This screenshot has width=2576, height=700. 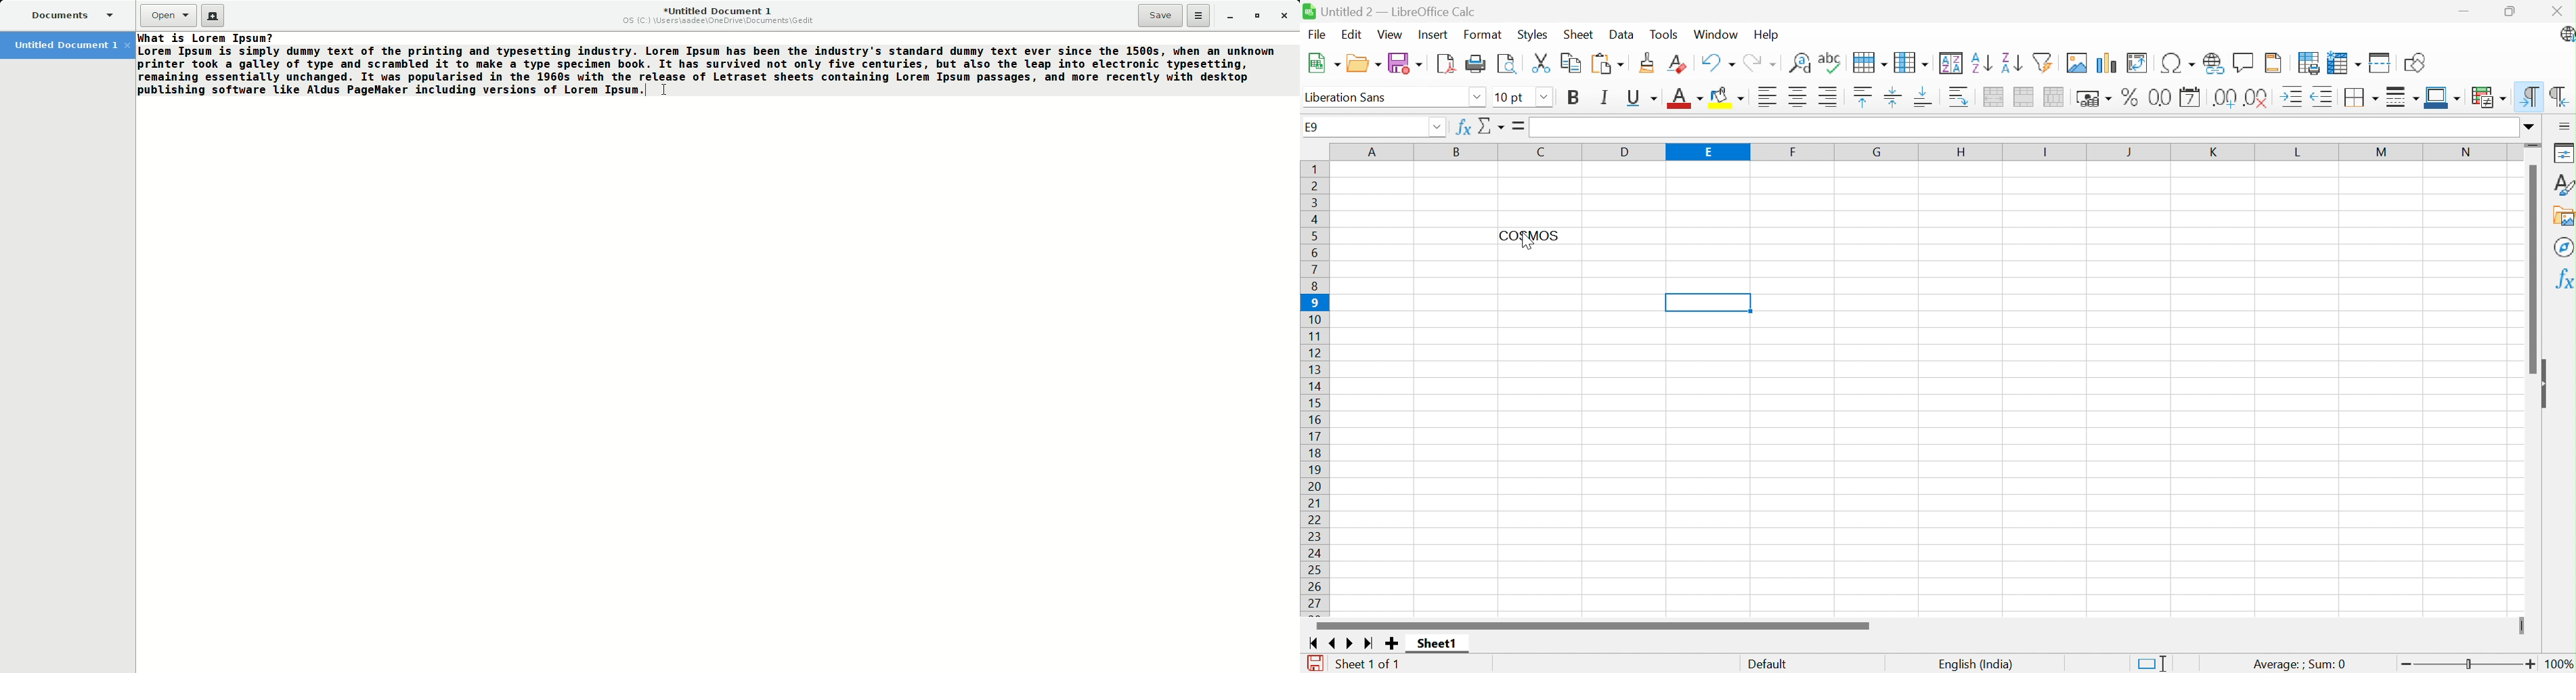 I want to click on Edit, so click(x=1351, y=33).